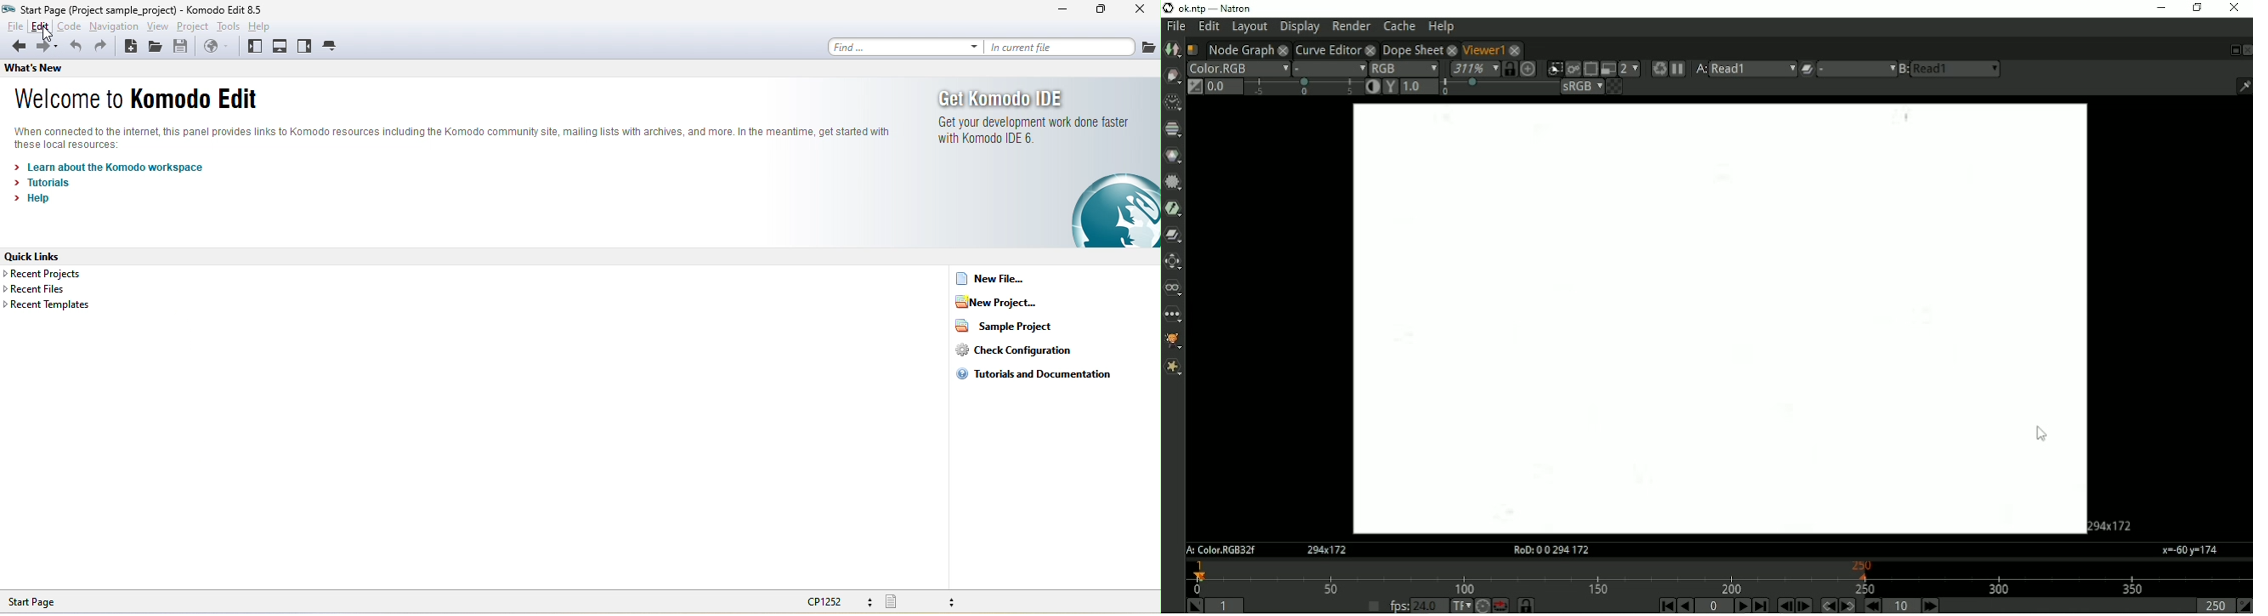  I want to click on maximize, so click(1106, 9).